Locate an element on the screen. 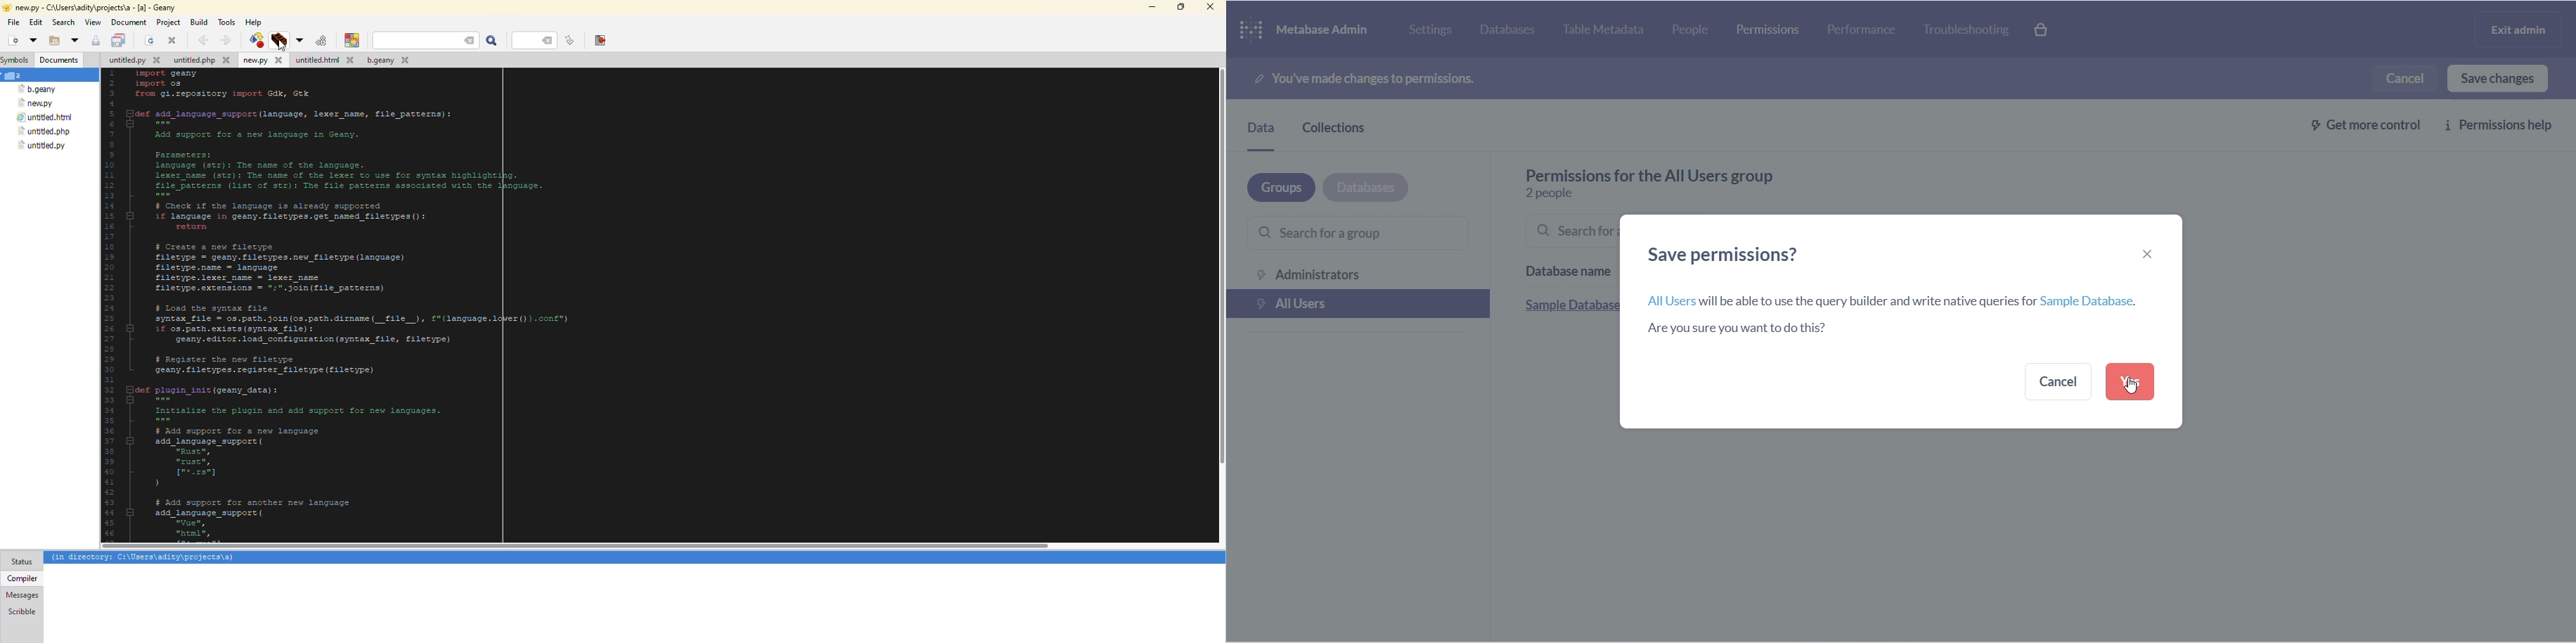  databases is located at coordinates (1511, 32).